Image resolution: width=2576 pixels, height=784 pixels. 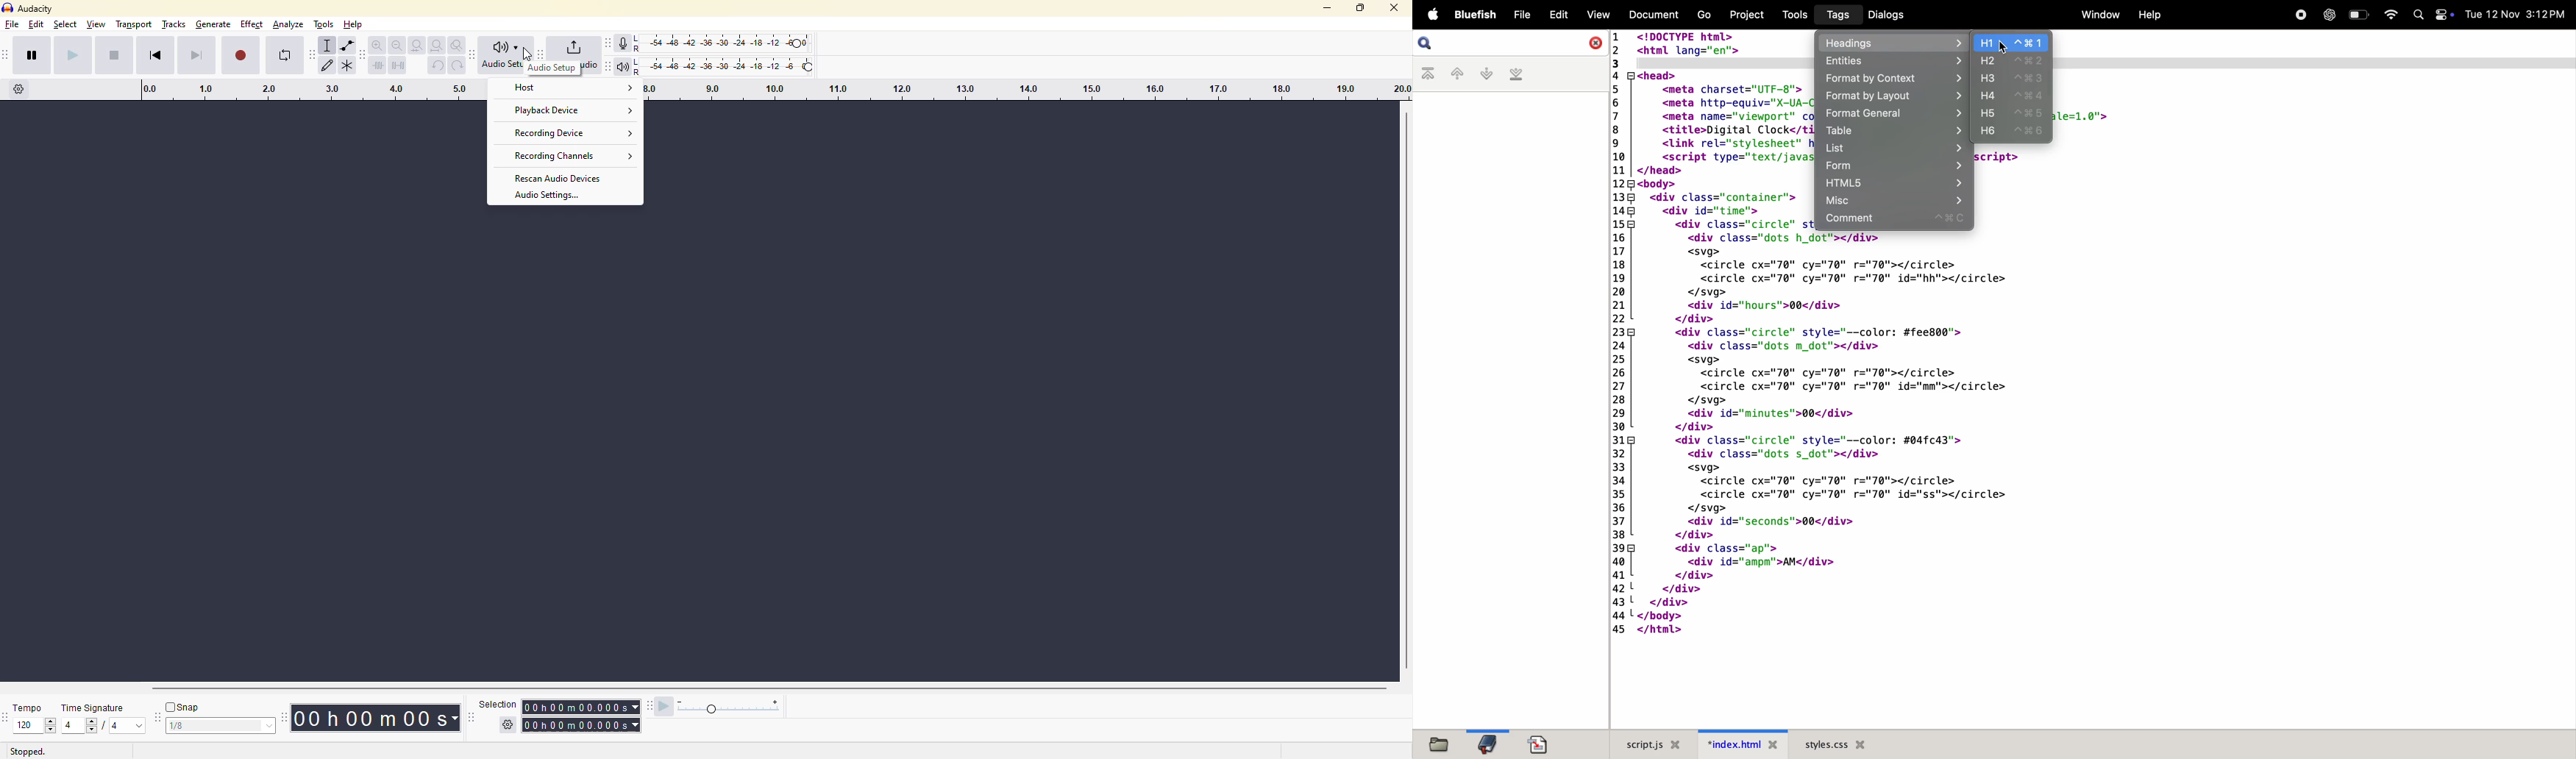 I want to click on minimize, so click(x=1326, y=10).